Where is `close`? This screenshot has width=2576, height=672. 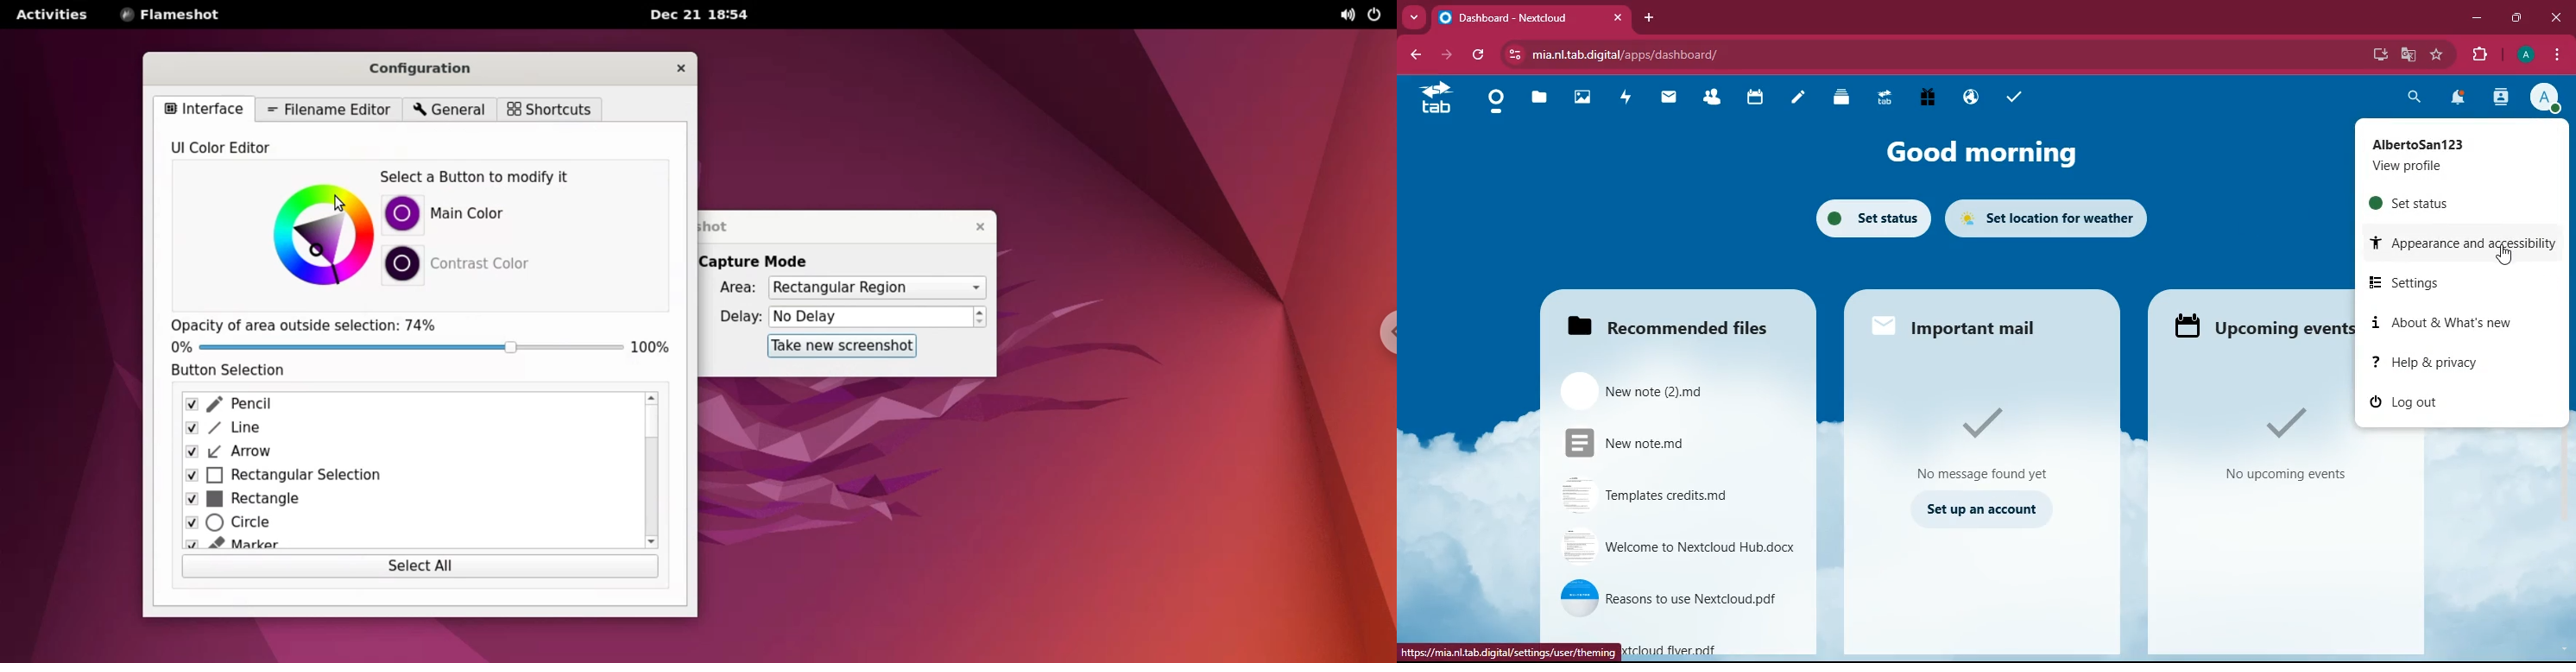
close is located at coordinates (2557, 18).